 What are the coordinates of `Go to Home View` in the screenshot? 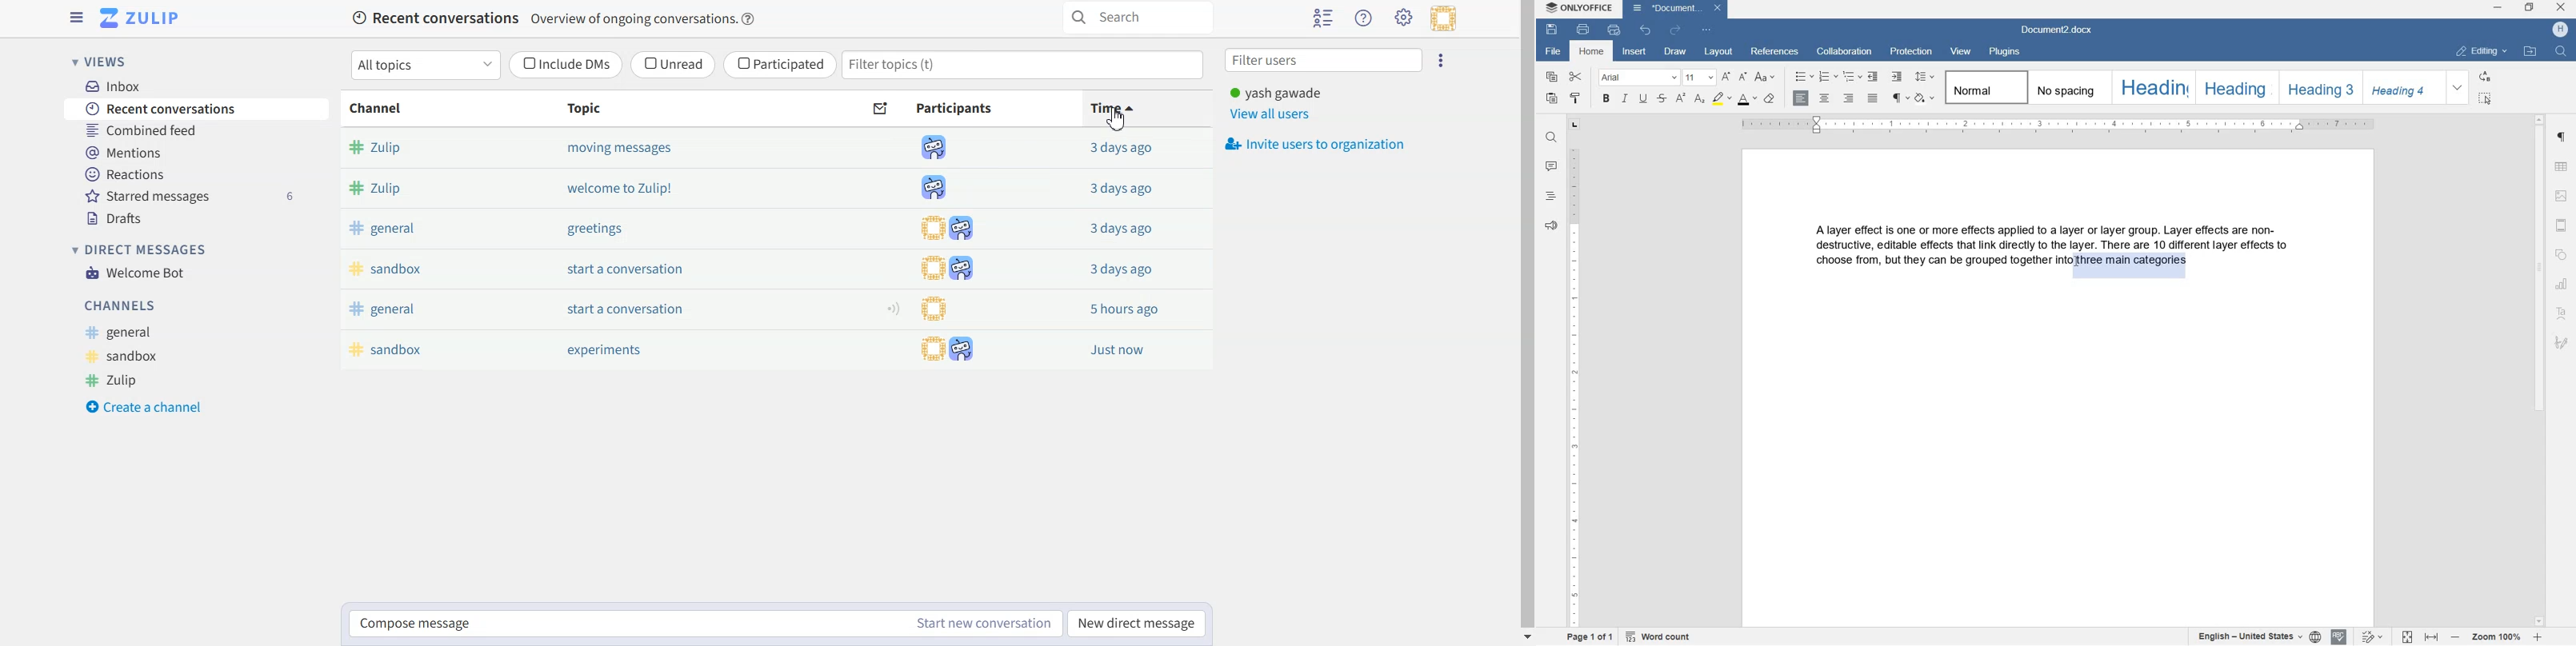 It's located at (142, 18).